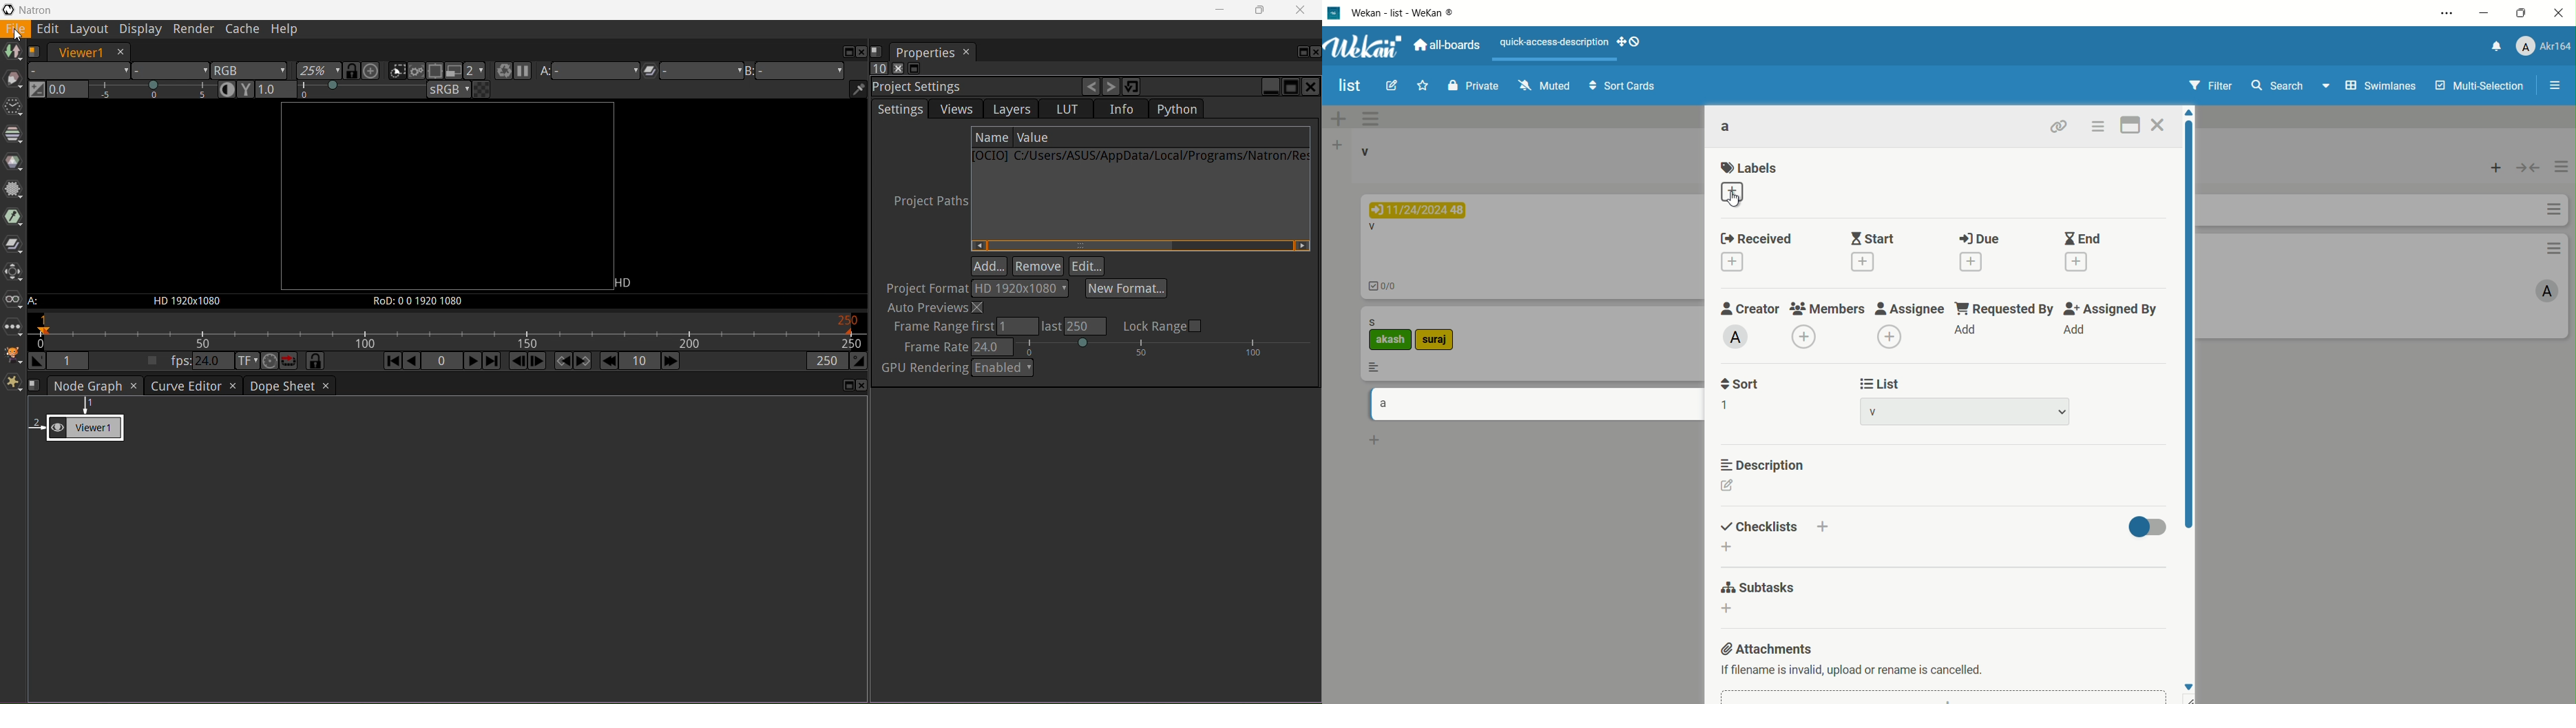 The width and height of the screenshot is (2576, 728). Describe the element at coordinates (2078, 262) in the screenshot. I see `add end date` at that location.